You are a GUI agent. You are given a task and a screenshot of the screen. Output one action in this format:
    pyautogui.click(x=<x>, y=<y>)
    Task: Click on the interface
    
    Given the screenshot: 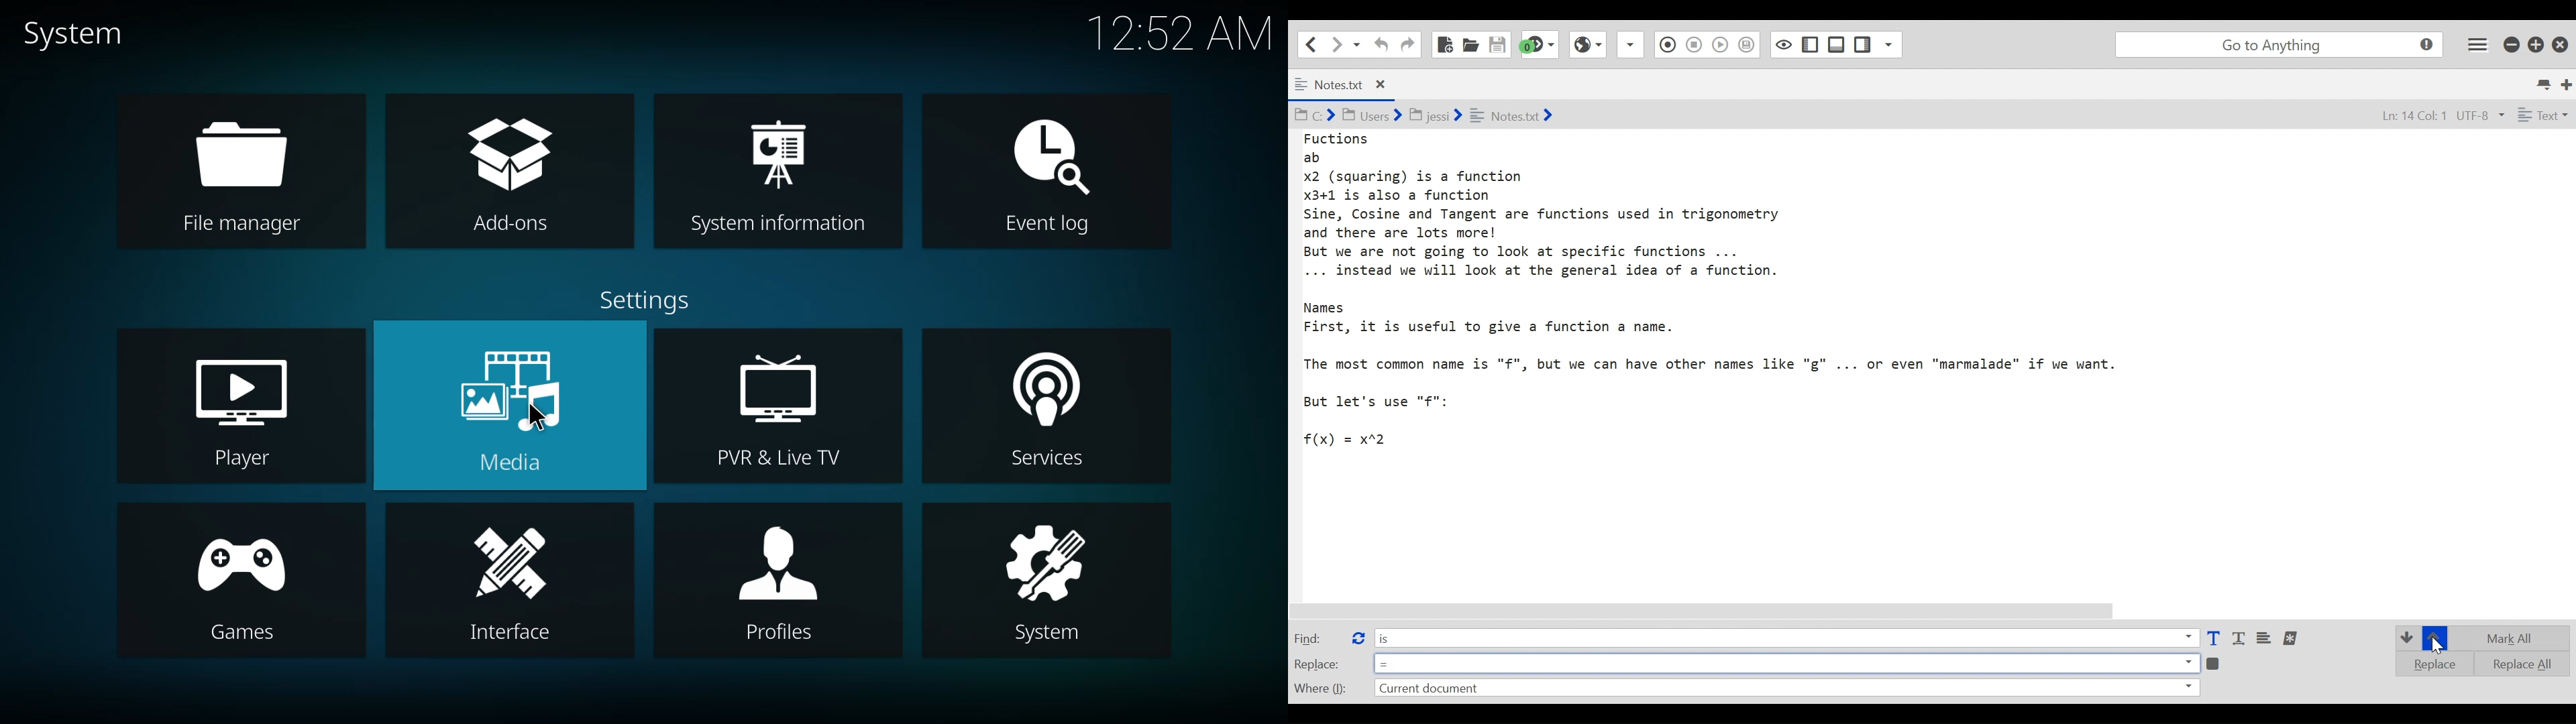 What is the action you would take?
    pyautogui.click(x=517, y=556)
    